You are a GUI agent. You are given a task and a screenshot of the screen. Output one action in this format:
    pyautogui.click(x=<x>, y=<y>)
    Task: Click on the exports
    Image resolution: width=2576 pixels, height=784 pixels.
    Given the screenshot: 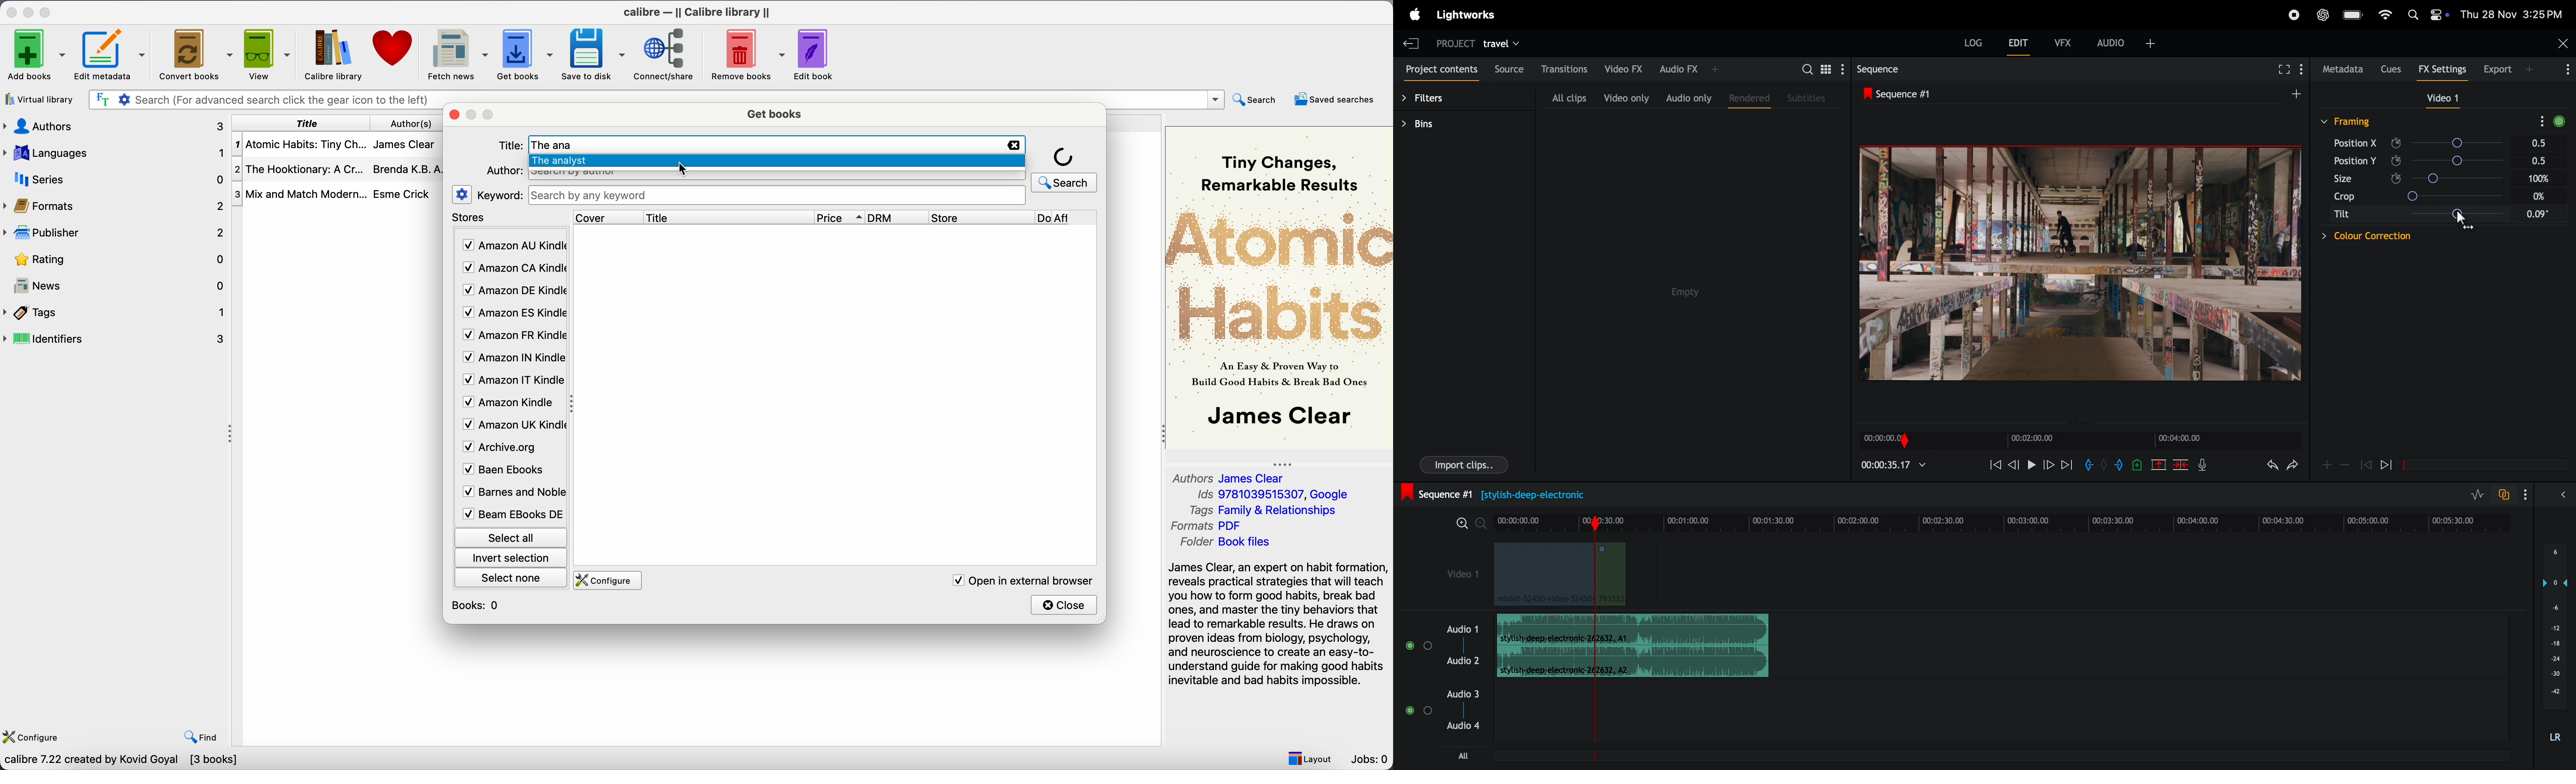 What is the action you would take?
    pyautogui.click(x=2496, y=70)
    